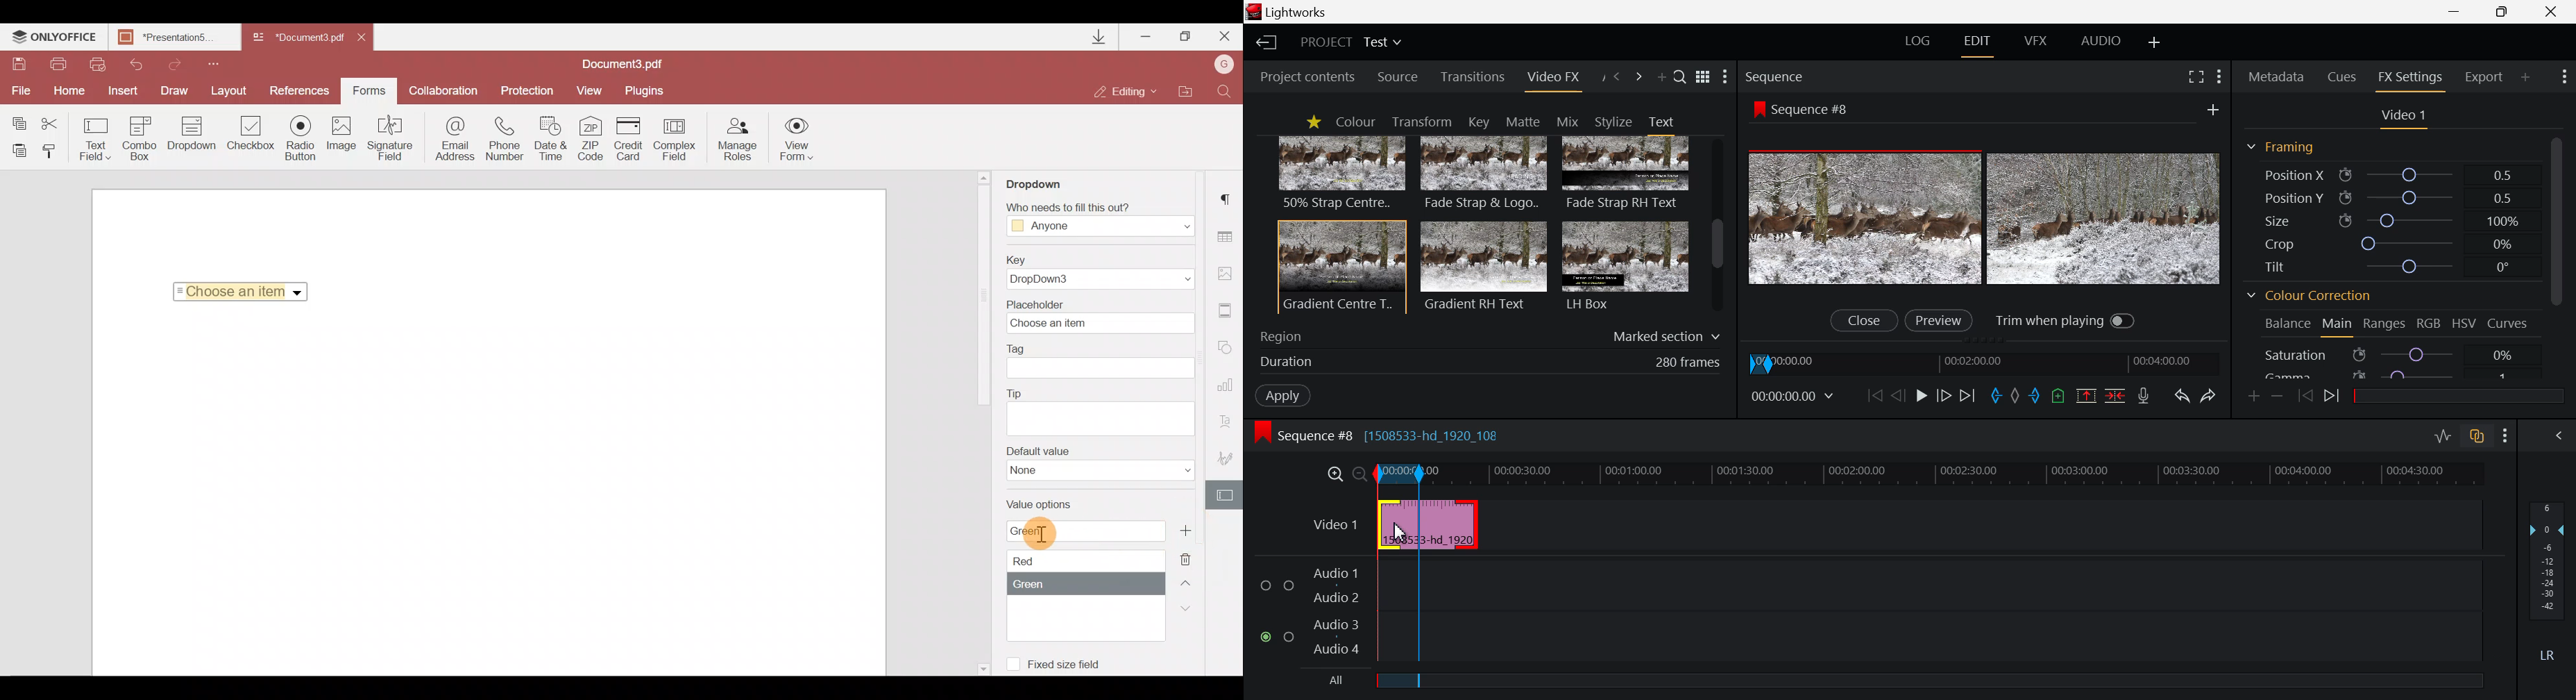 This screenshot has width=2576, height=700. I want to click on Back to homepage, so click(1264, 42).